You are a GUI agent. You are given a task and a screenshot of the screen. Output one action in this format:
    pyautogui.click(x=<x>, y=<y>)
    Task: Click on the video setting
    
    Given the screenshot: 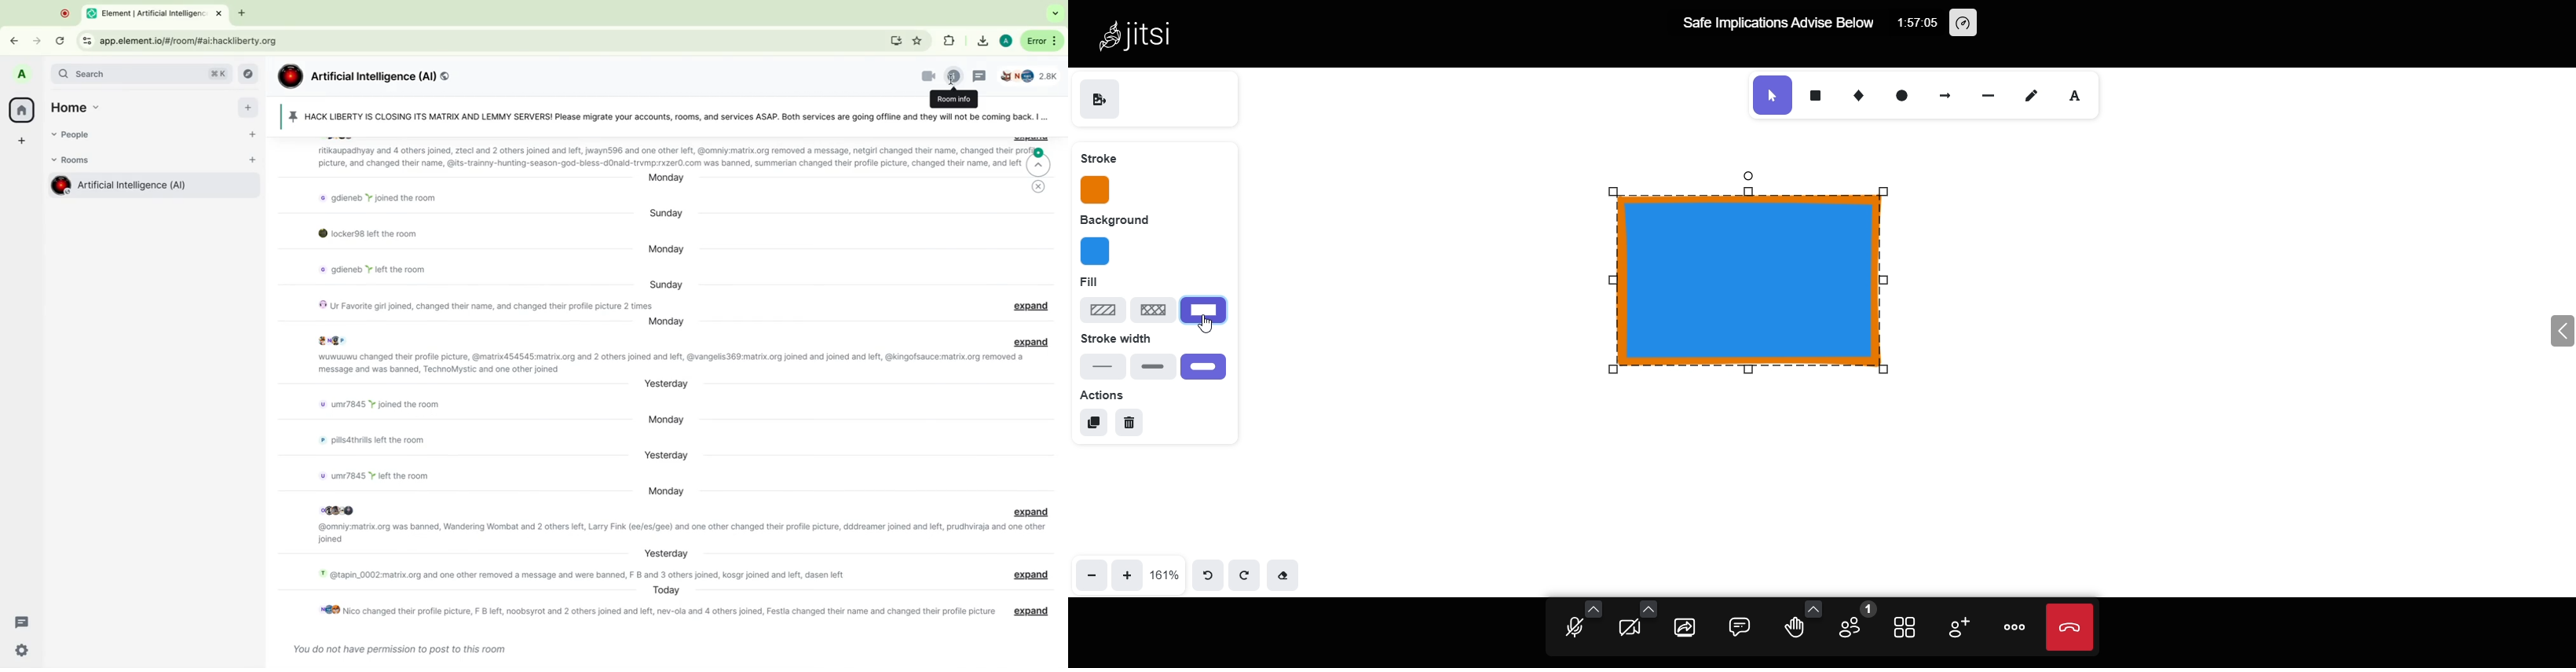 What is the action you would take?
    pyautogui.click(x=1641, y=604)
    